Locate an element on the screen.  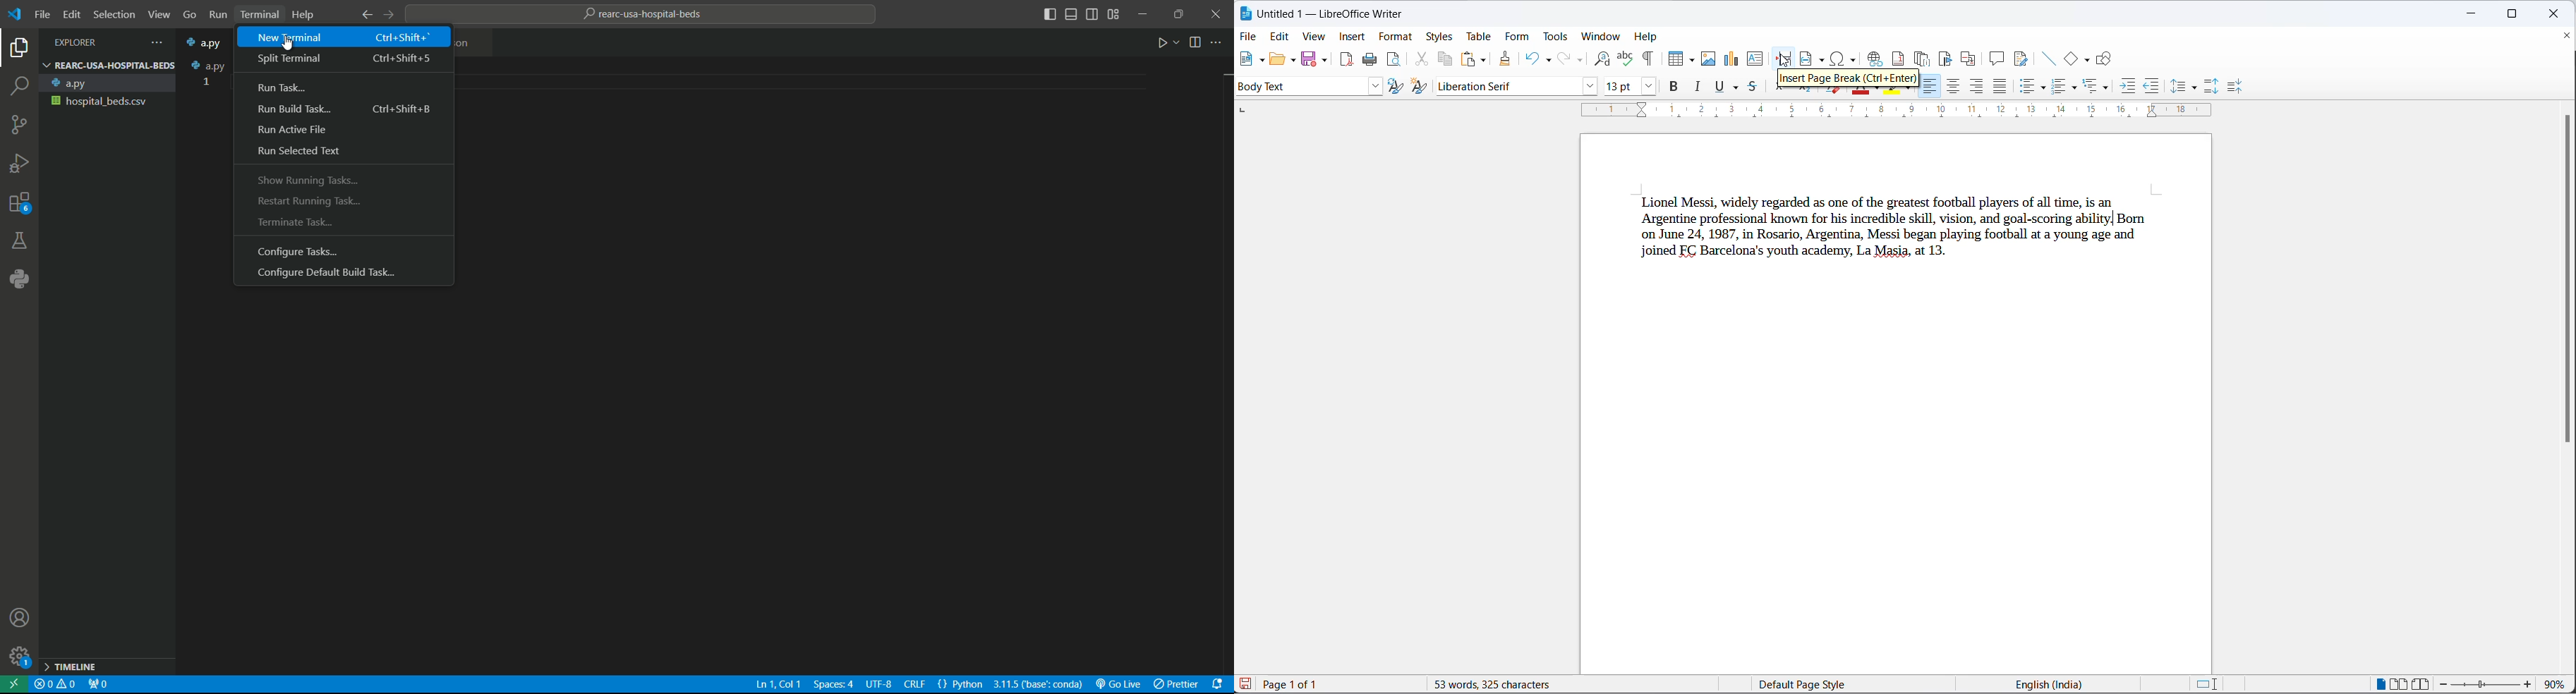
print preview is located at coordinates (1394, 61).